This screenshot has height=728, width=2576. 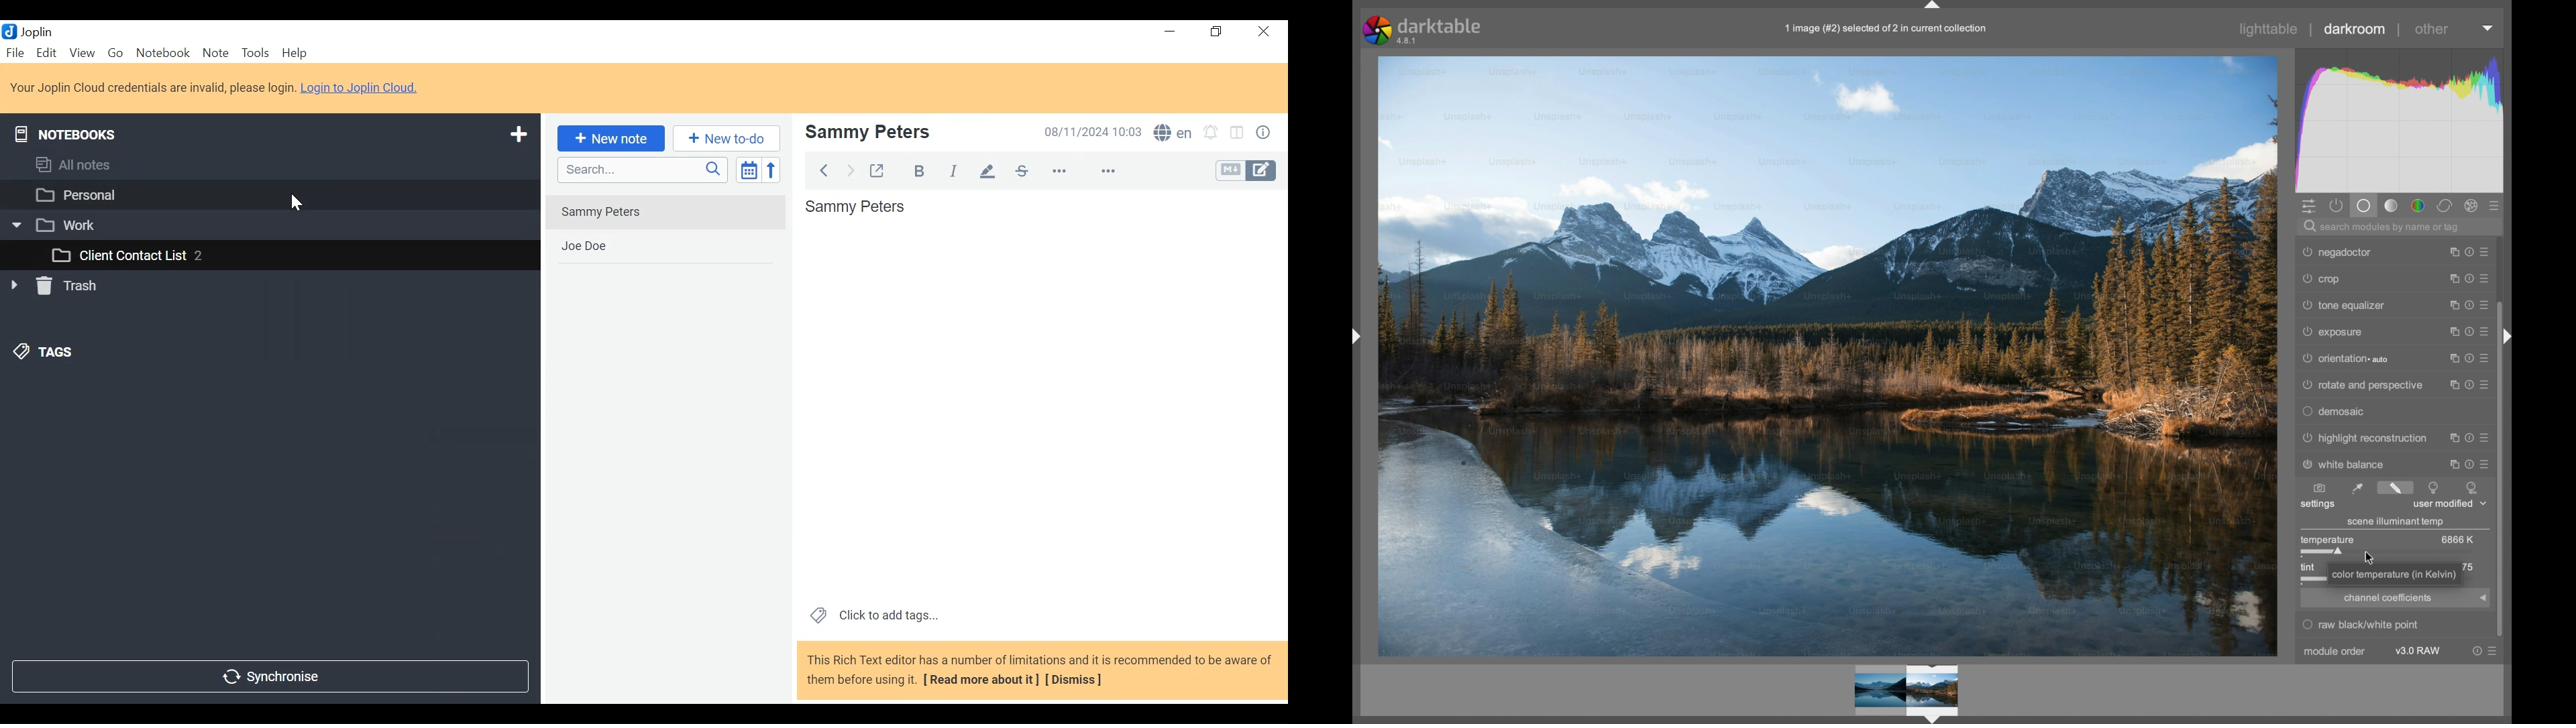 What do you see at coordinates (2477, 651) in the screenshot?
I see `reset parameter` at bounding box center [2477, 651].